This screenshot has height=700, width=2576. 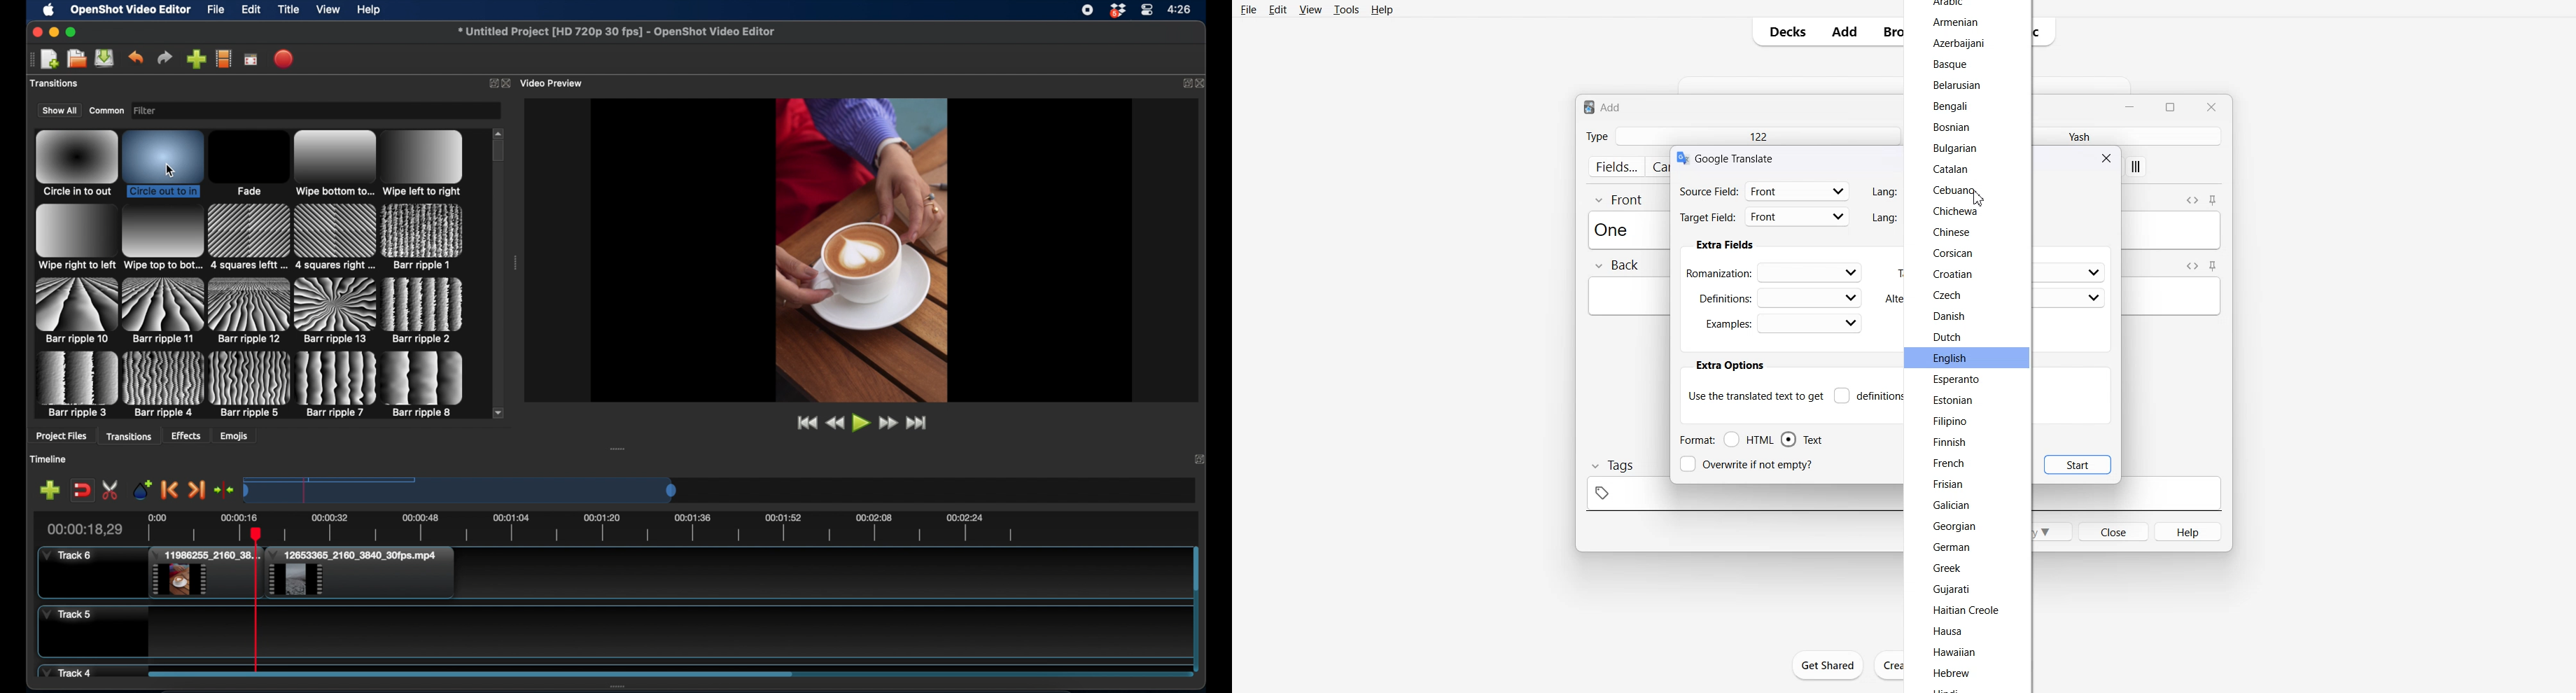 I want to click on Close, so click(x=2113, y=531).